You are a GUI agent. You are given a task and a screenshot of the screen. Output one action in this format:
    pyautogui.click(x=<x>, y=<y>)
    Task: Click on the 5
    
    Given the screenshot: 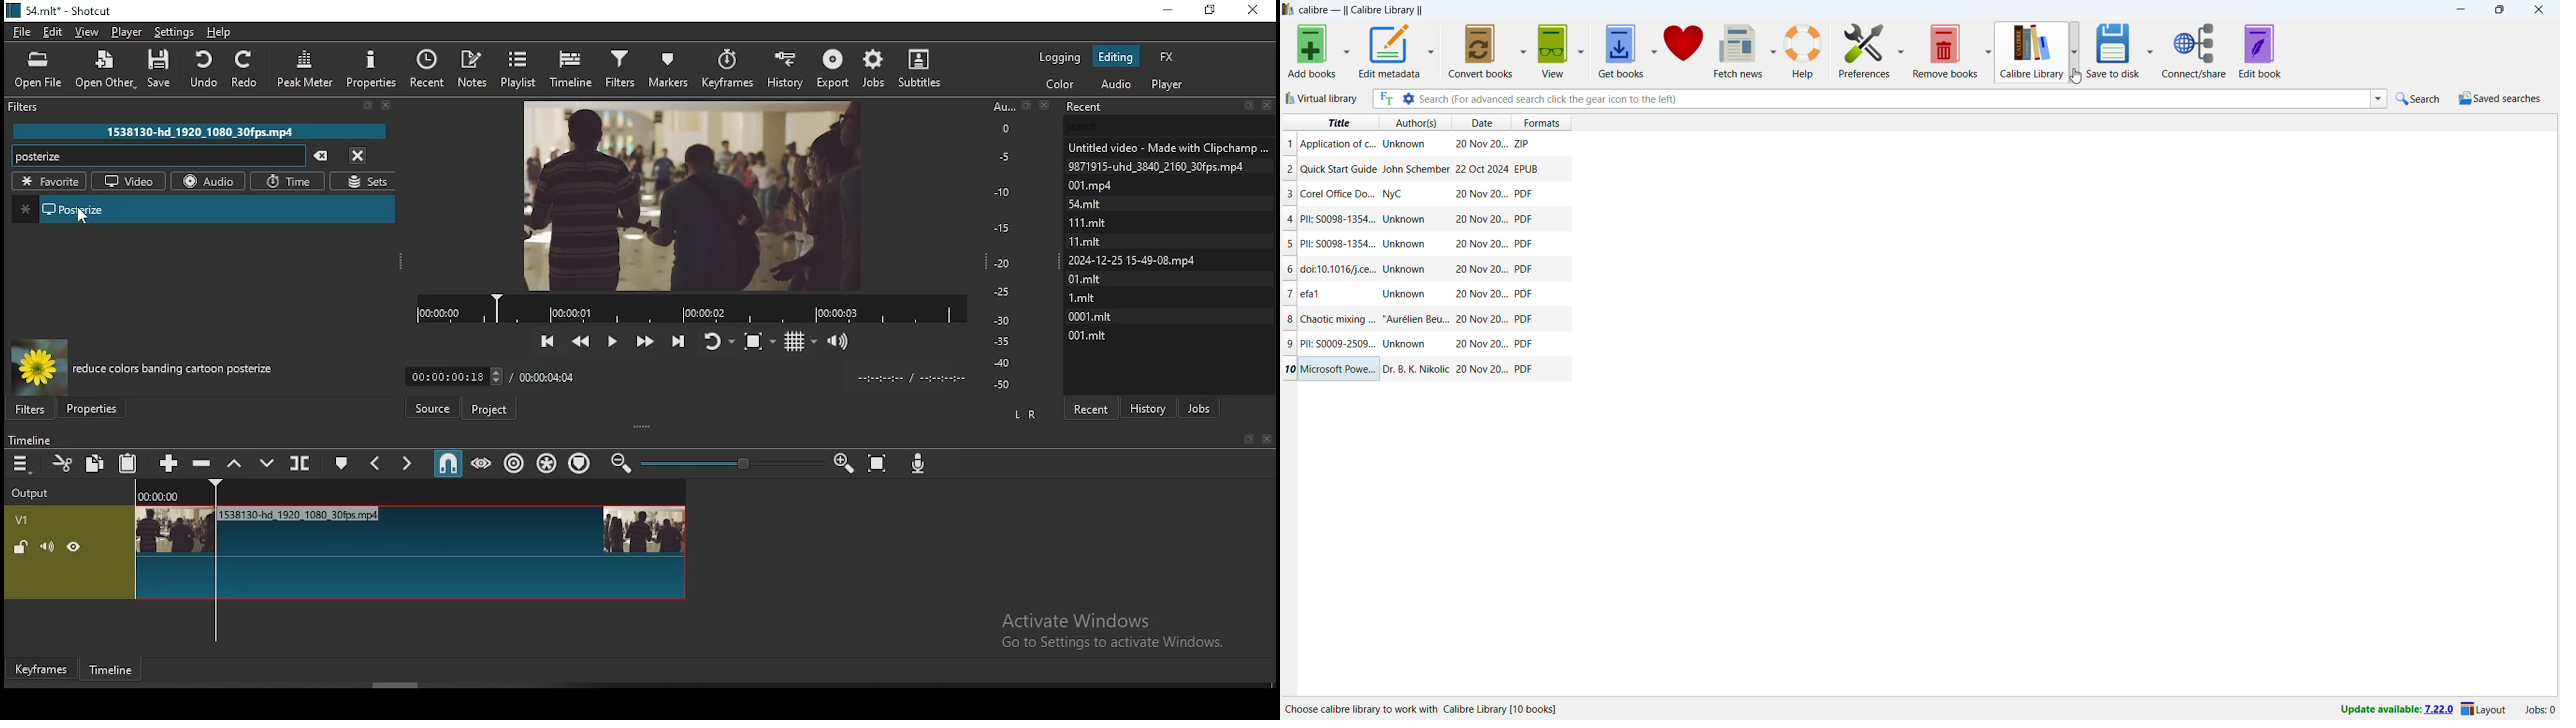 What is the action you would take?
    pyautogui.click(x=1289, y=245)
    